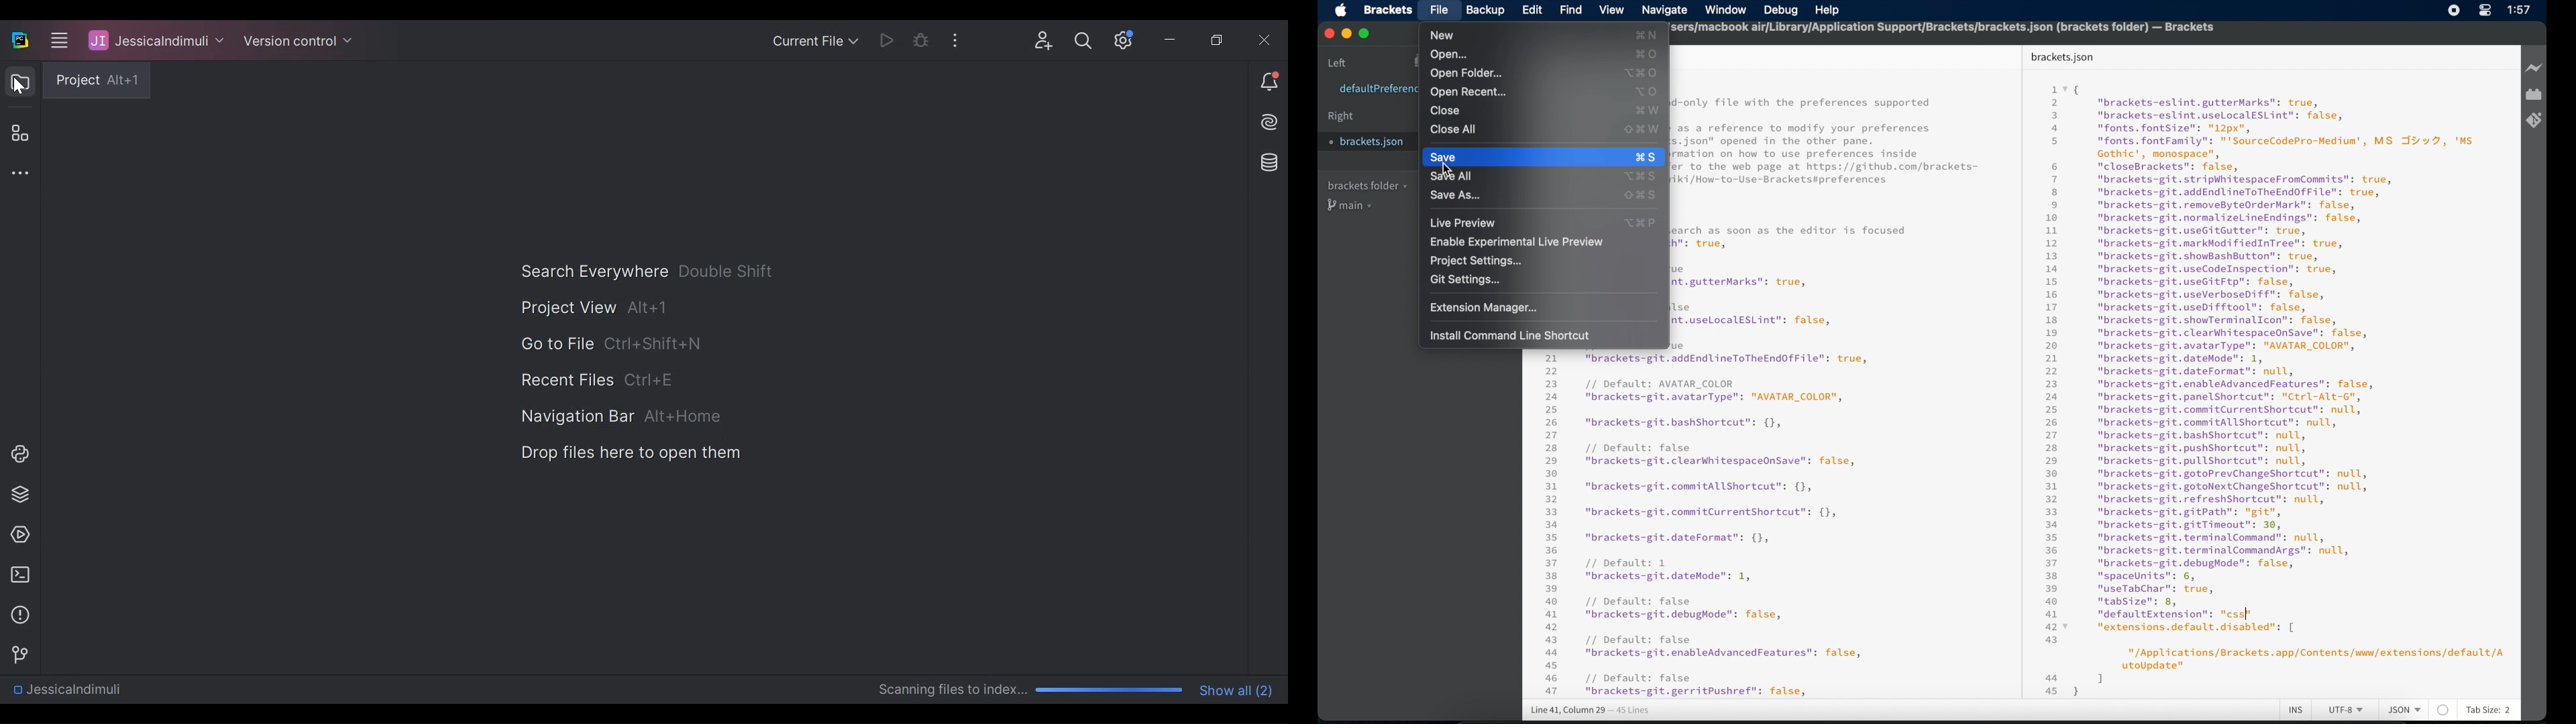 The image size is (2576, 728). Describe the element at coordinates (2533, 68) in the screenshot. I see `live preview` at that location.